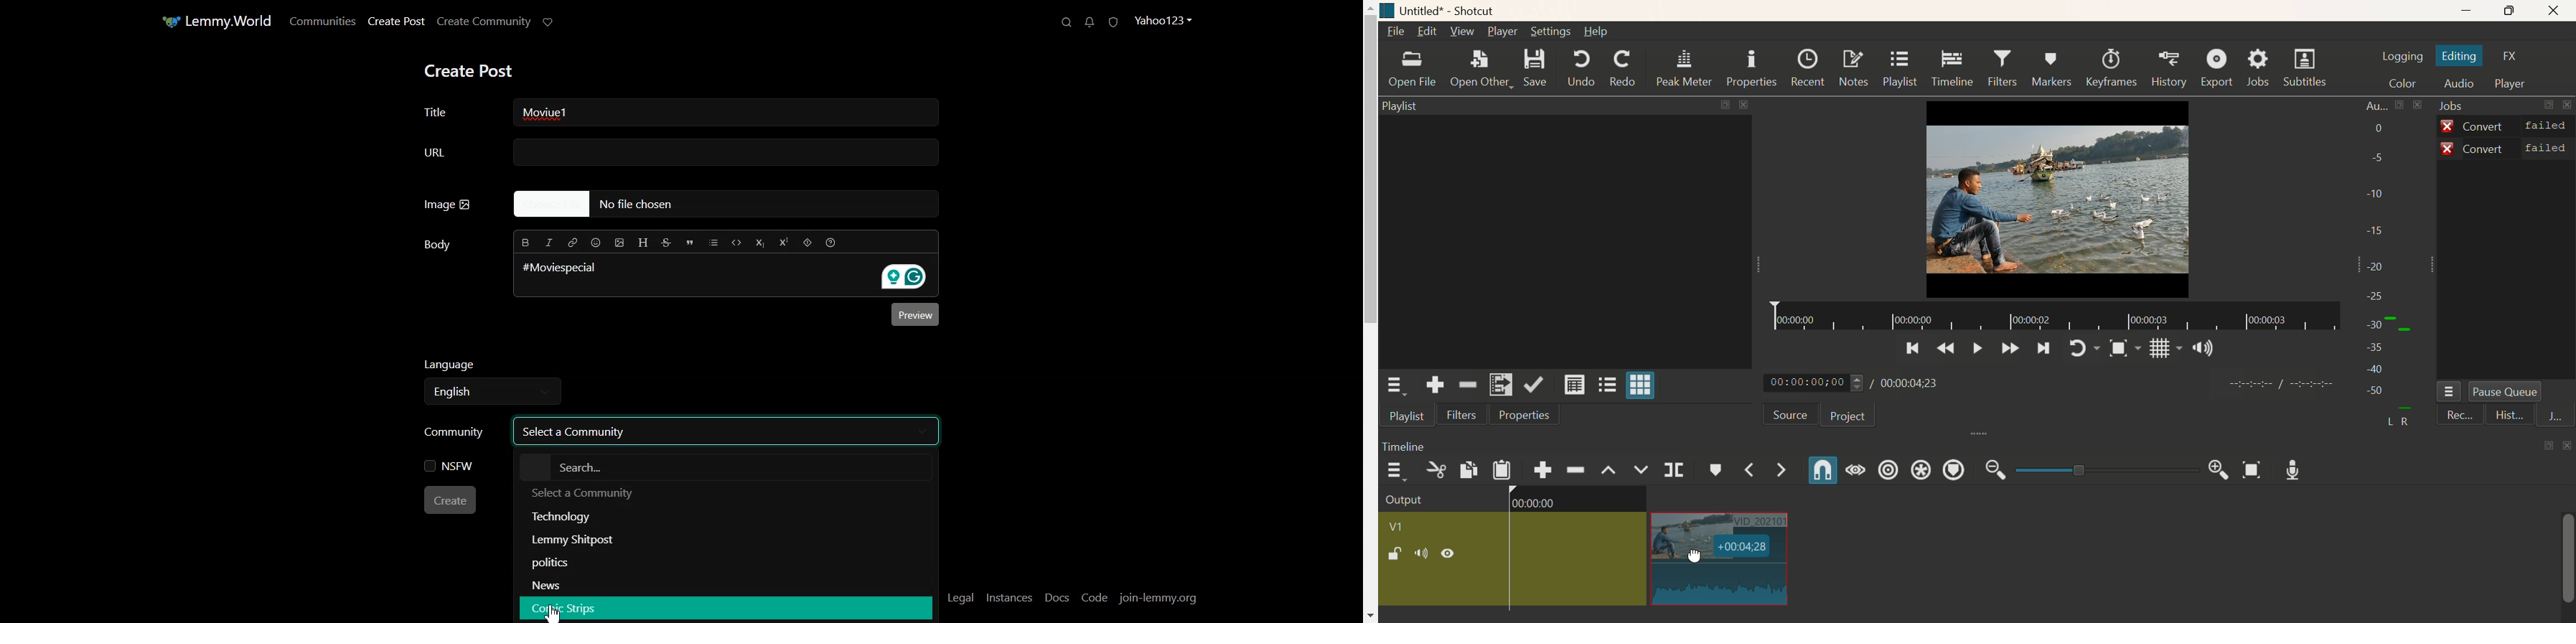  Describe the element at coordinates (2309, 66) in the screenshot. I see `Subtitles` at that location.